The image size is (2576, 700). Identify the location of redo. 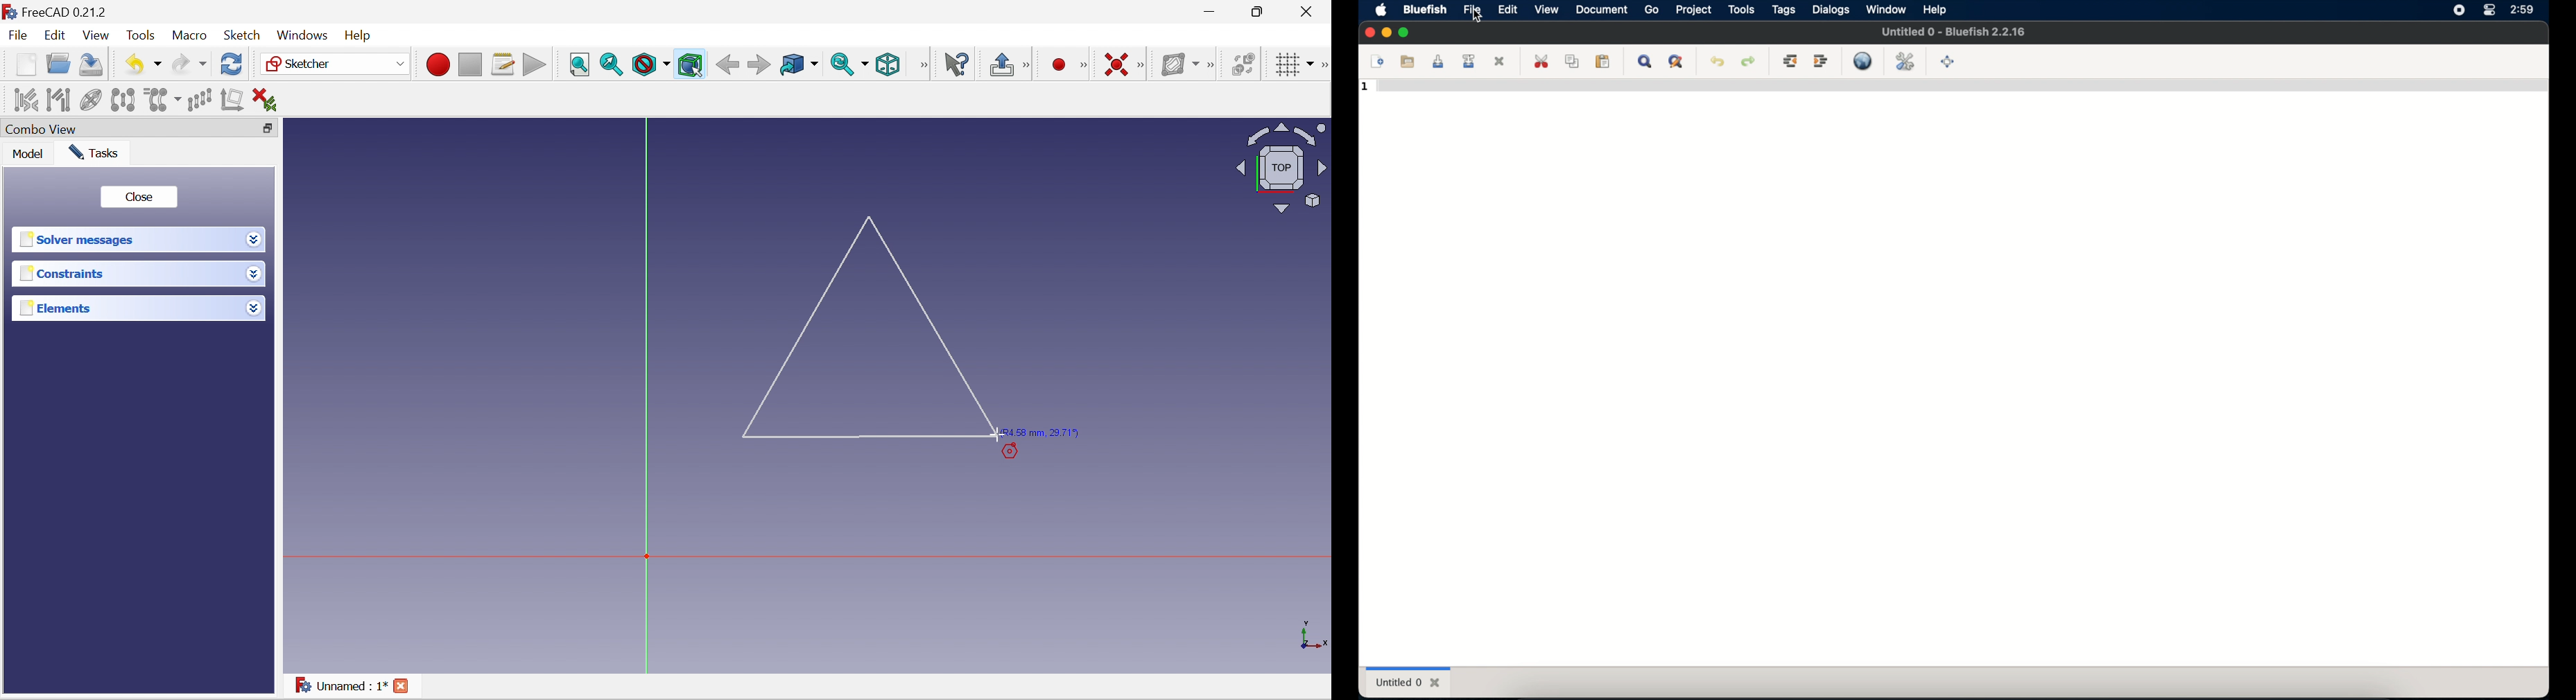
(1749, 61).